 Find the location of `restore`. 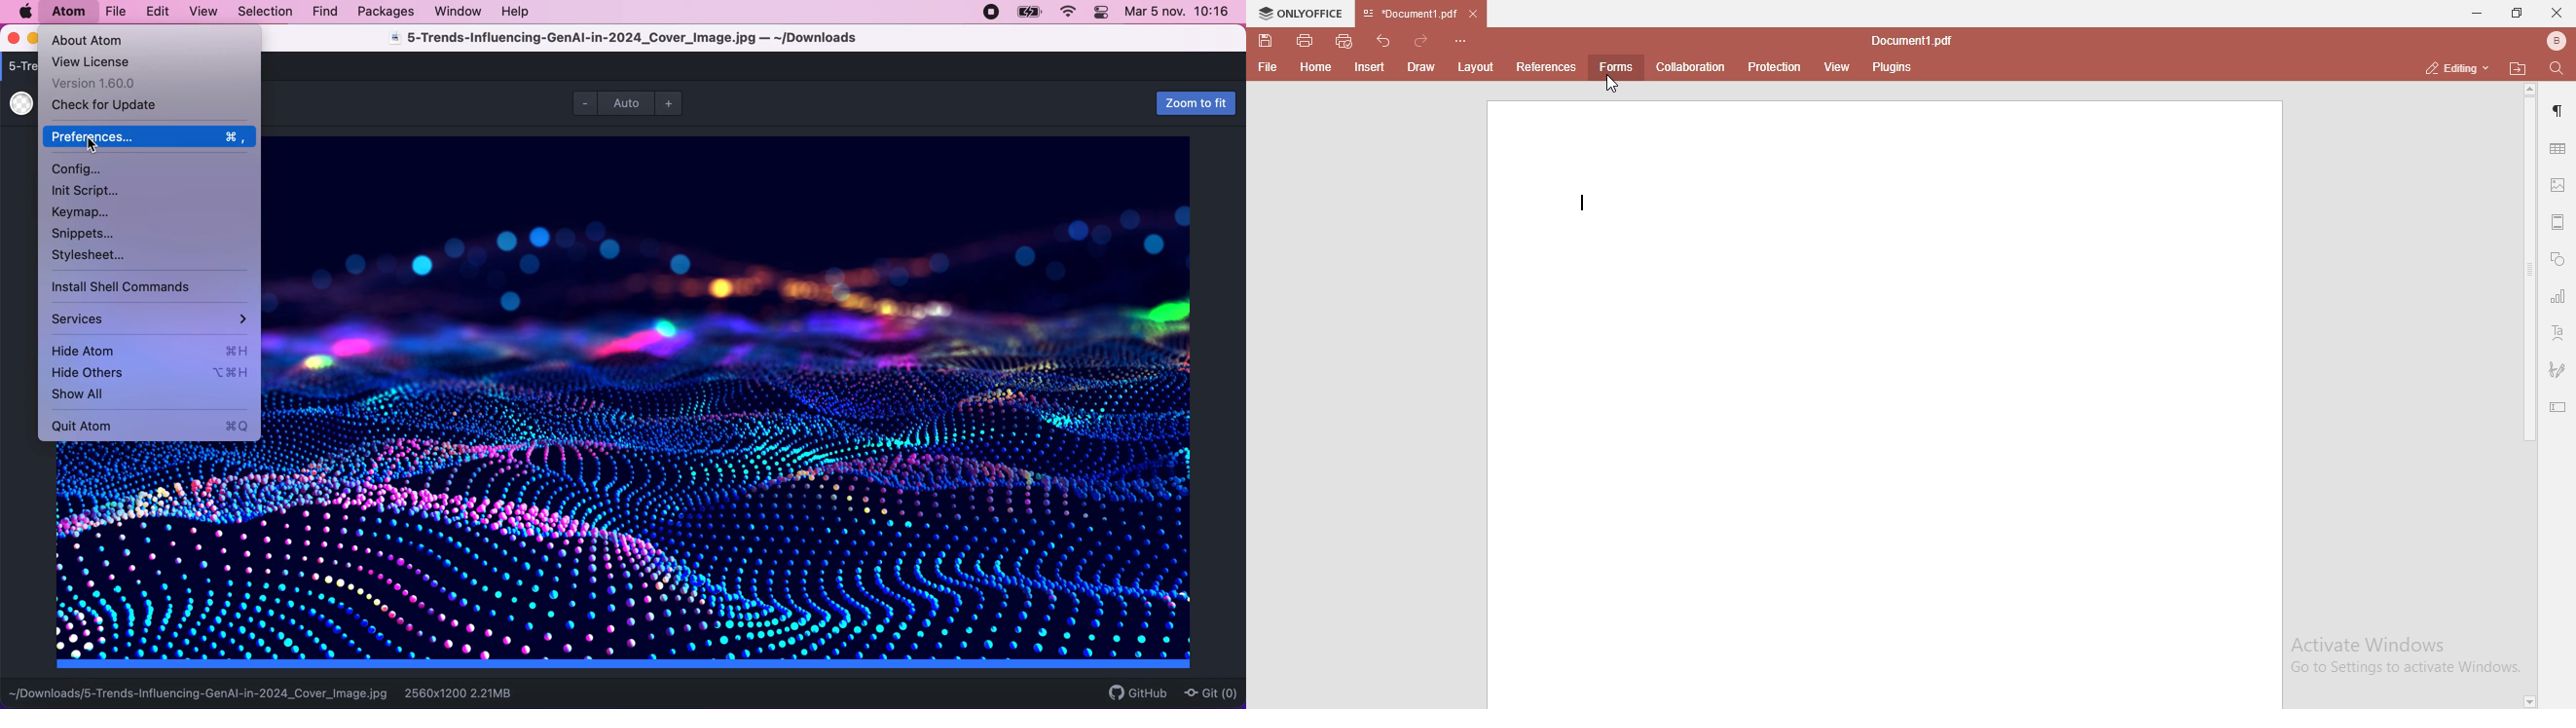

restore is located at coordinates (2516, 14).